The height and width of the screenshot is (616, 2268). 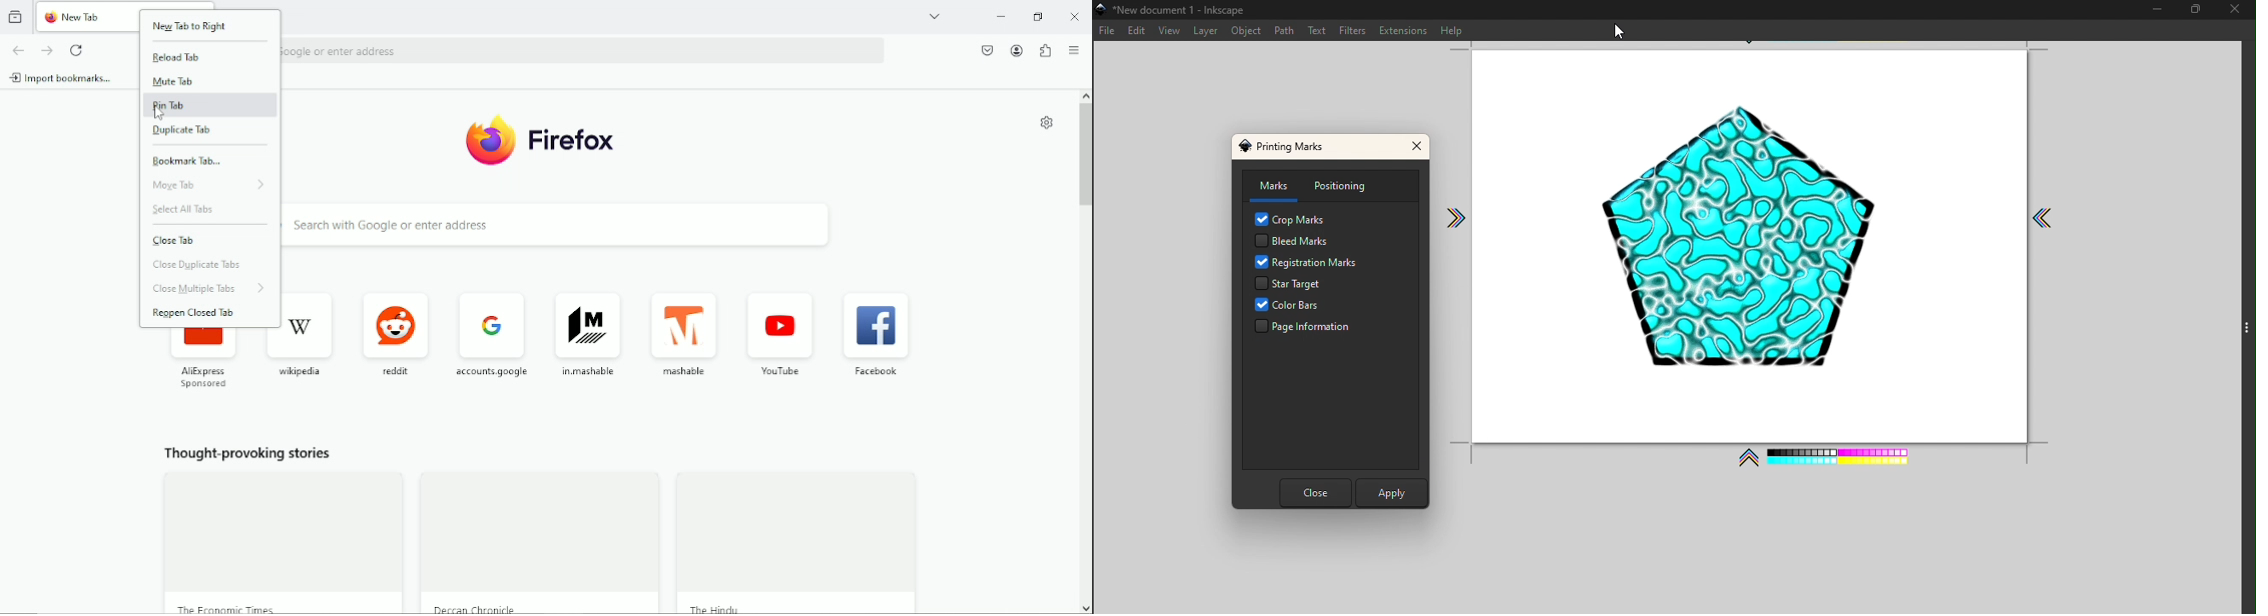 I want to click on New tab to right, so click(x=190, y=27).